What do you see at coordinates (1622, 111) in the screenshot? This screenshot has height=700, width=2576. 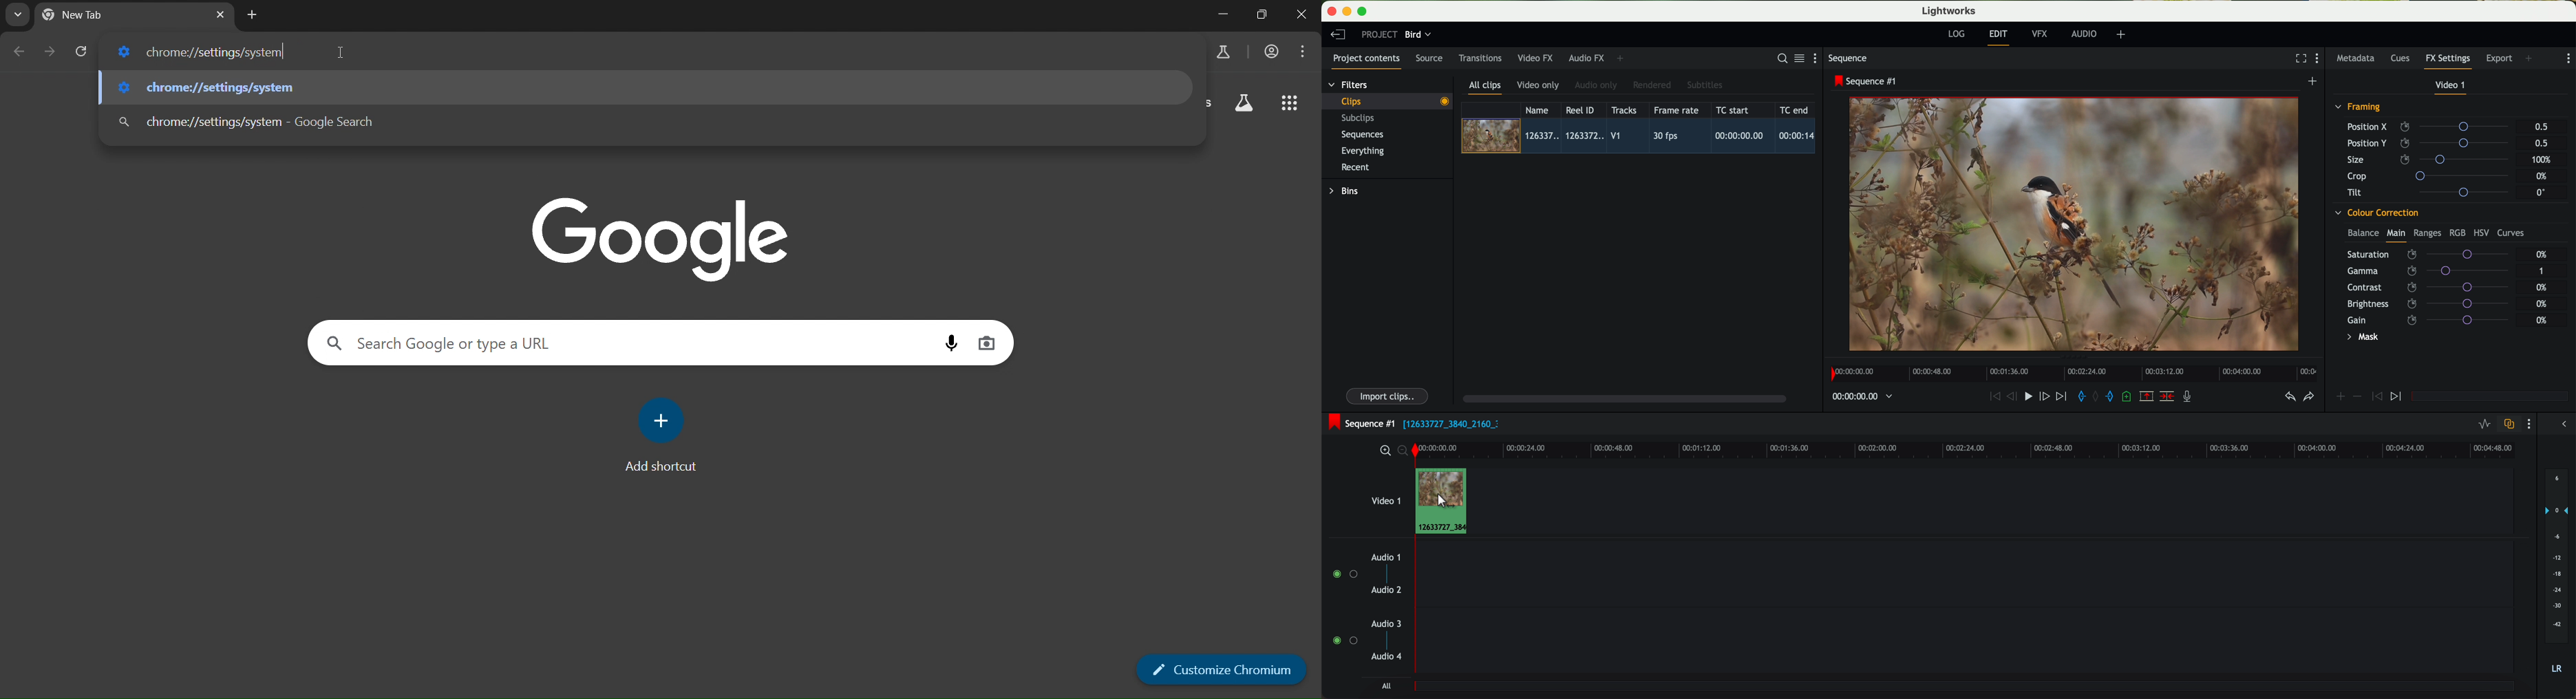 I see `tracks` at bounding box center [1622, 111].